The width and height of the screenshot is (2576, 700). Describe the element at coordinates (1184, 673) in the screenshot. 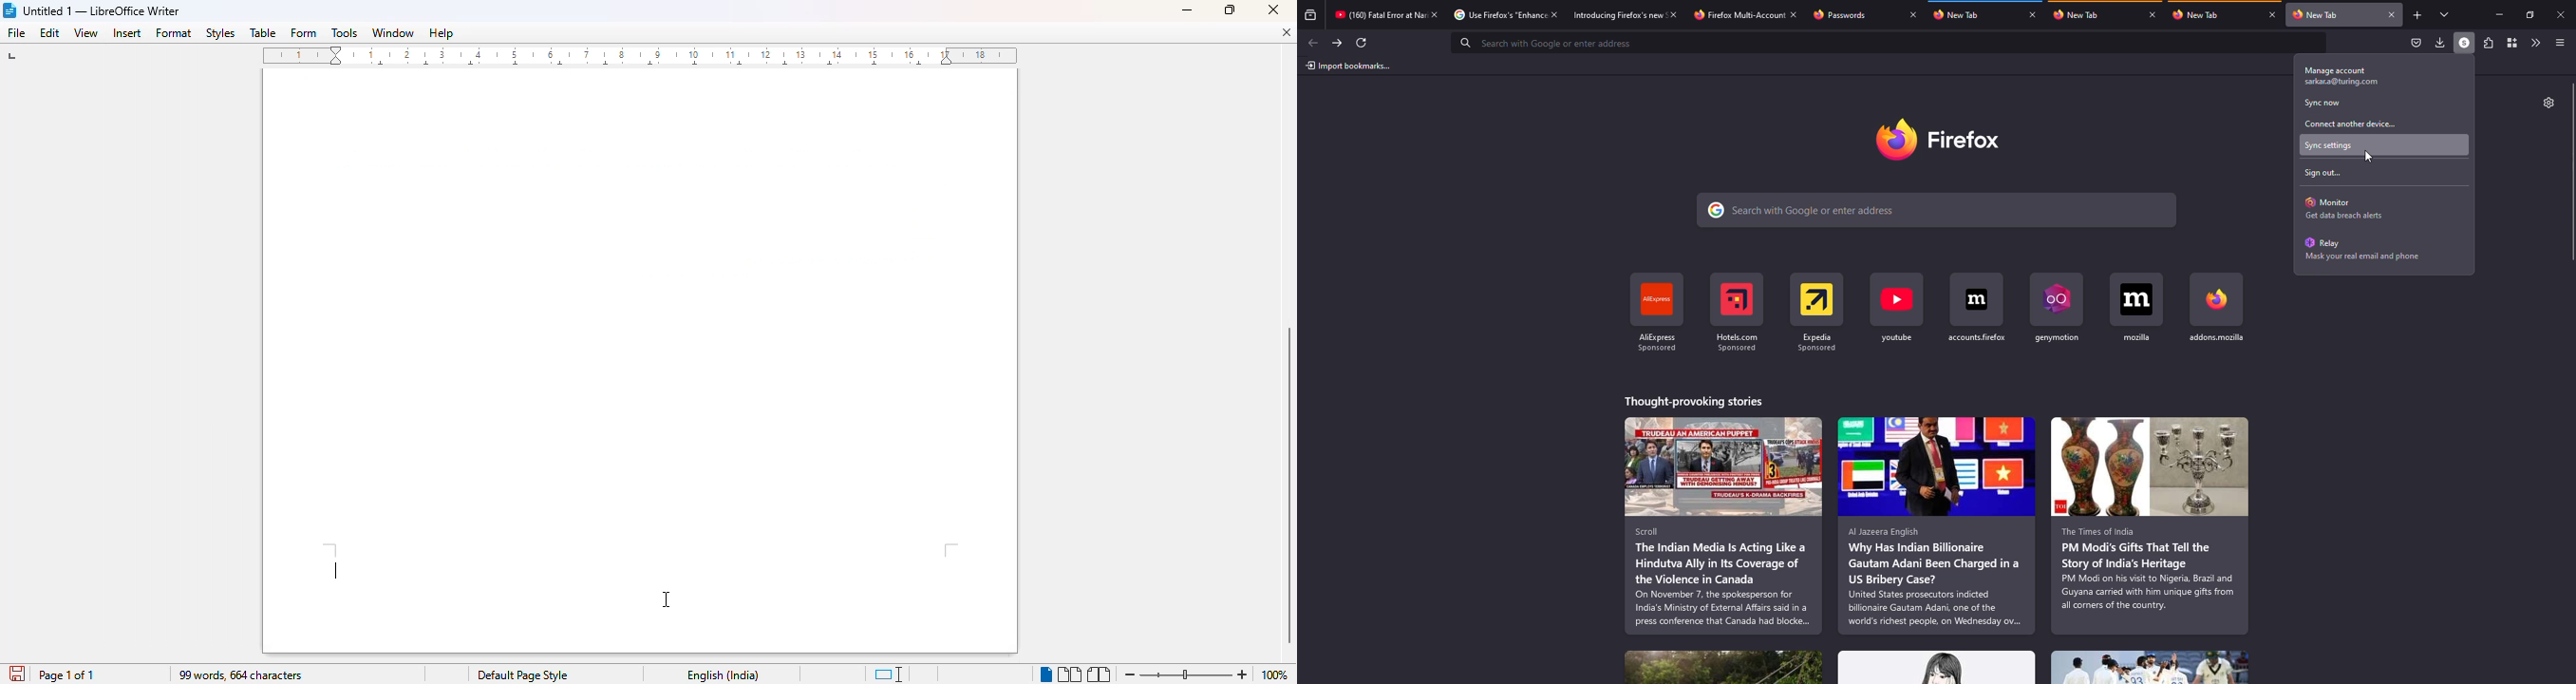

I see `change zoom level` at that location.